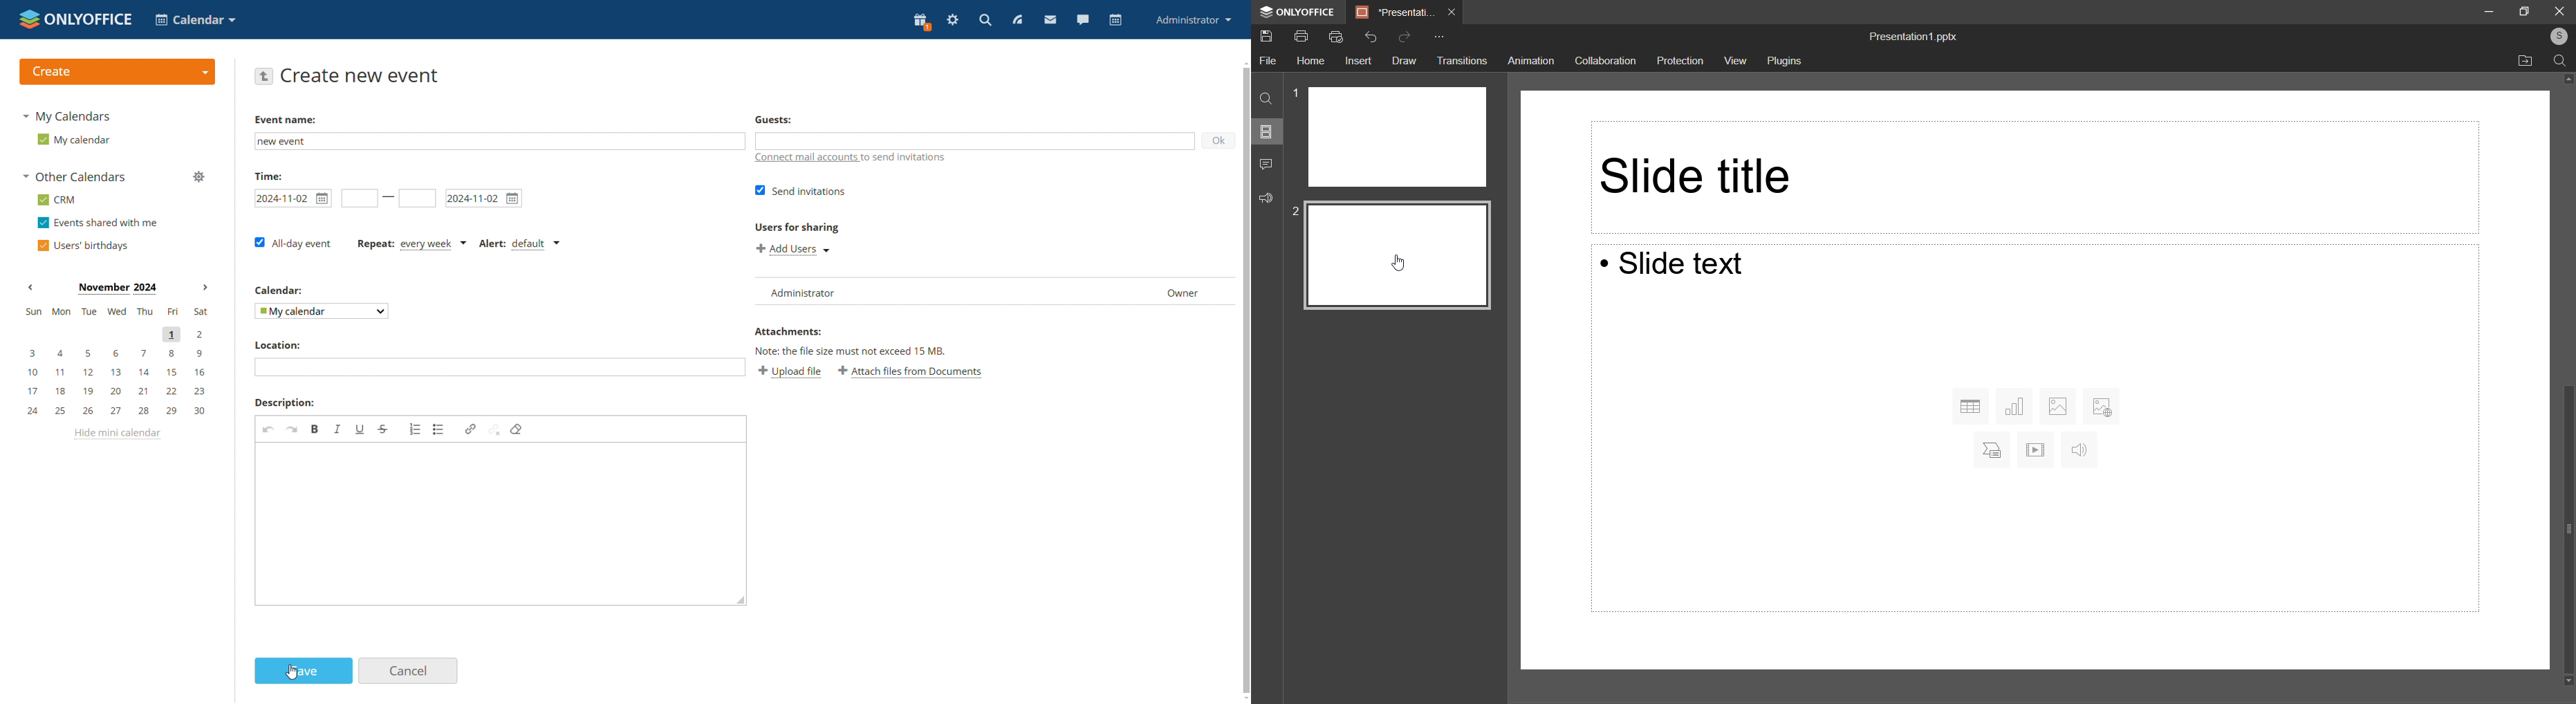 The width and height of the screenshot is (2576, 728). What do you see at coordinates (2029, 176) in the screenshot?
I see `Slide title` at bounding box center [2029, 176].